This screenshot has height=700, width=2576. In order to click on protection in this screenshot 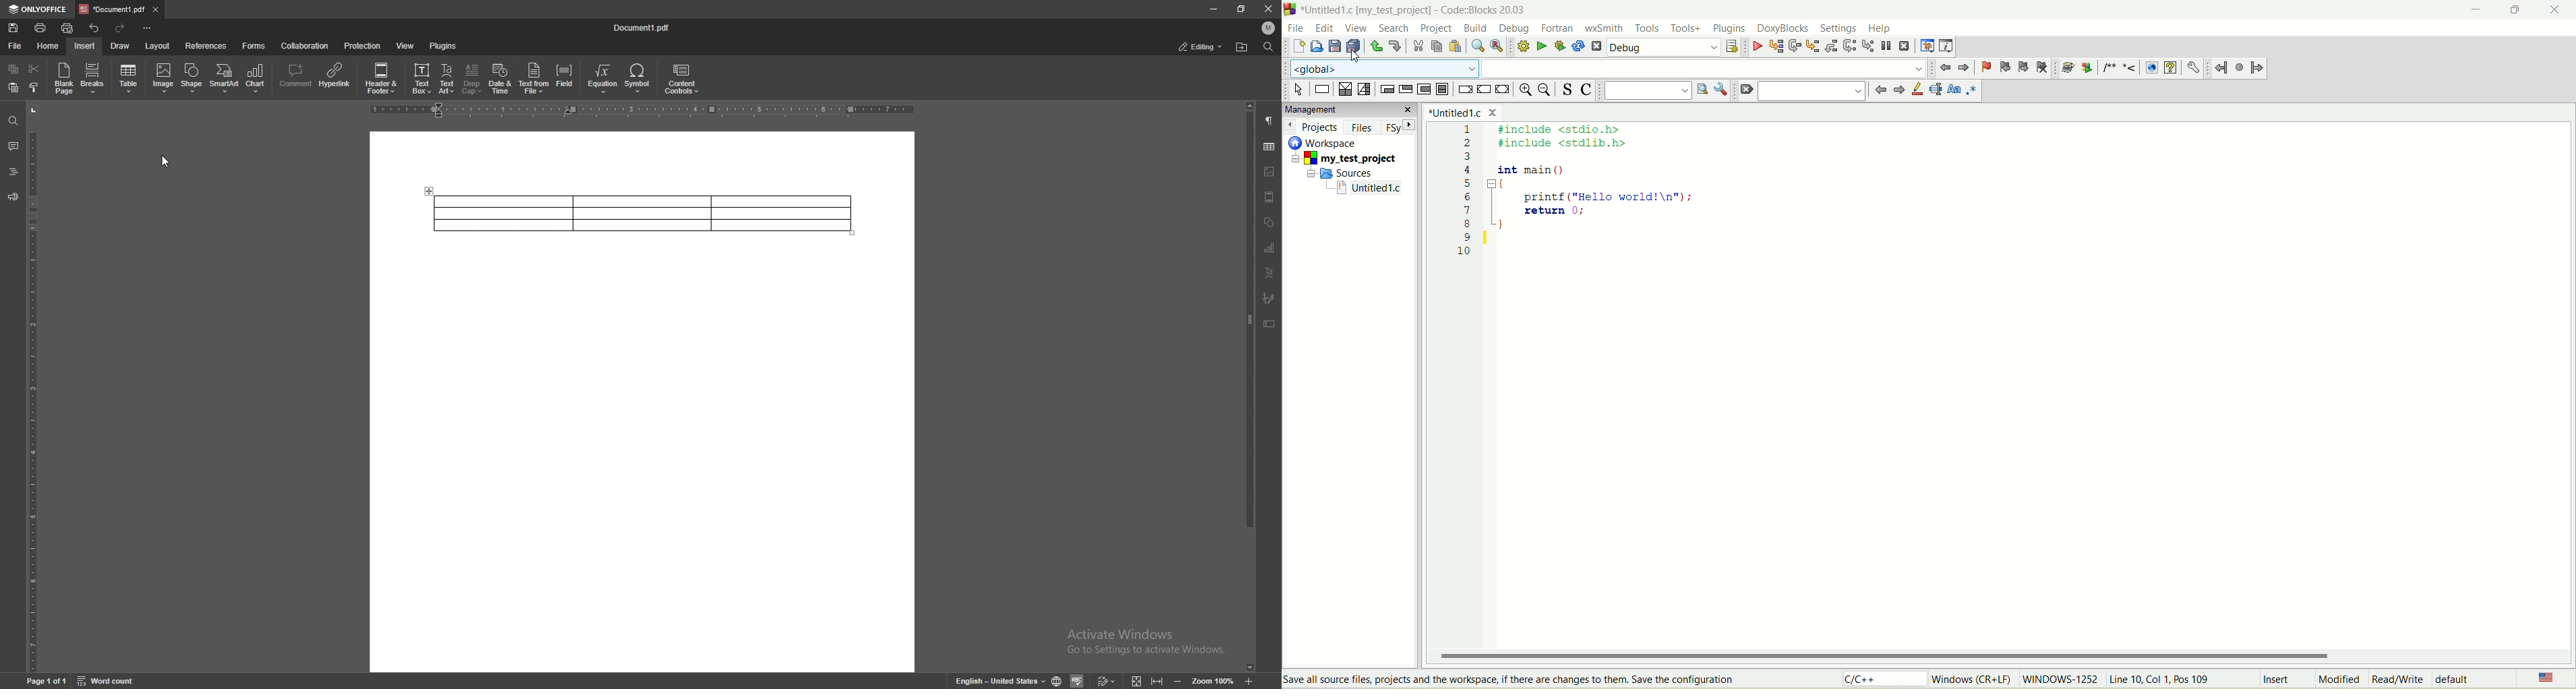, I will do `click(365, 46)`.